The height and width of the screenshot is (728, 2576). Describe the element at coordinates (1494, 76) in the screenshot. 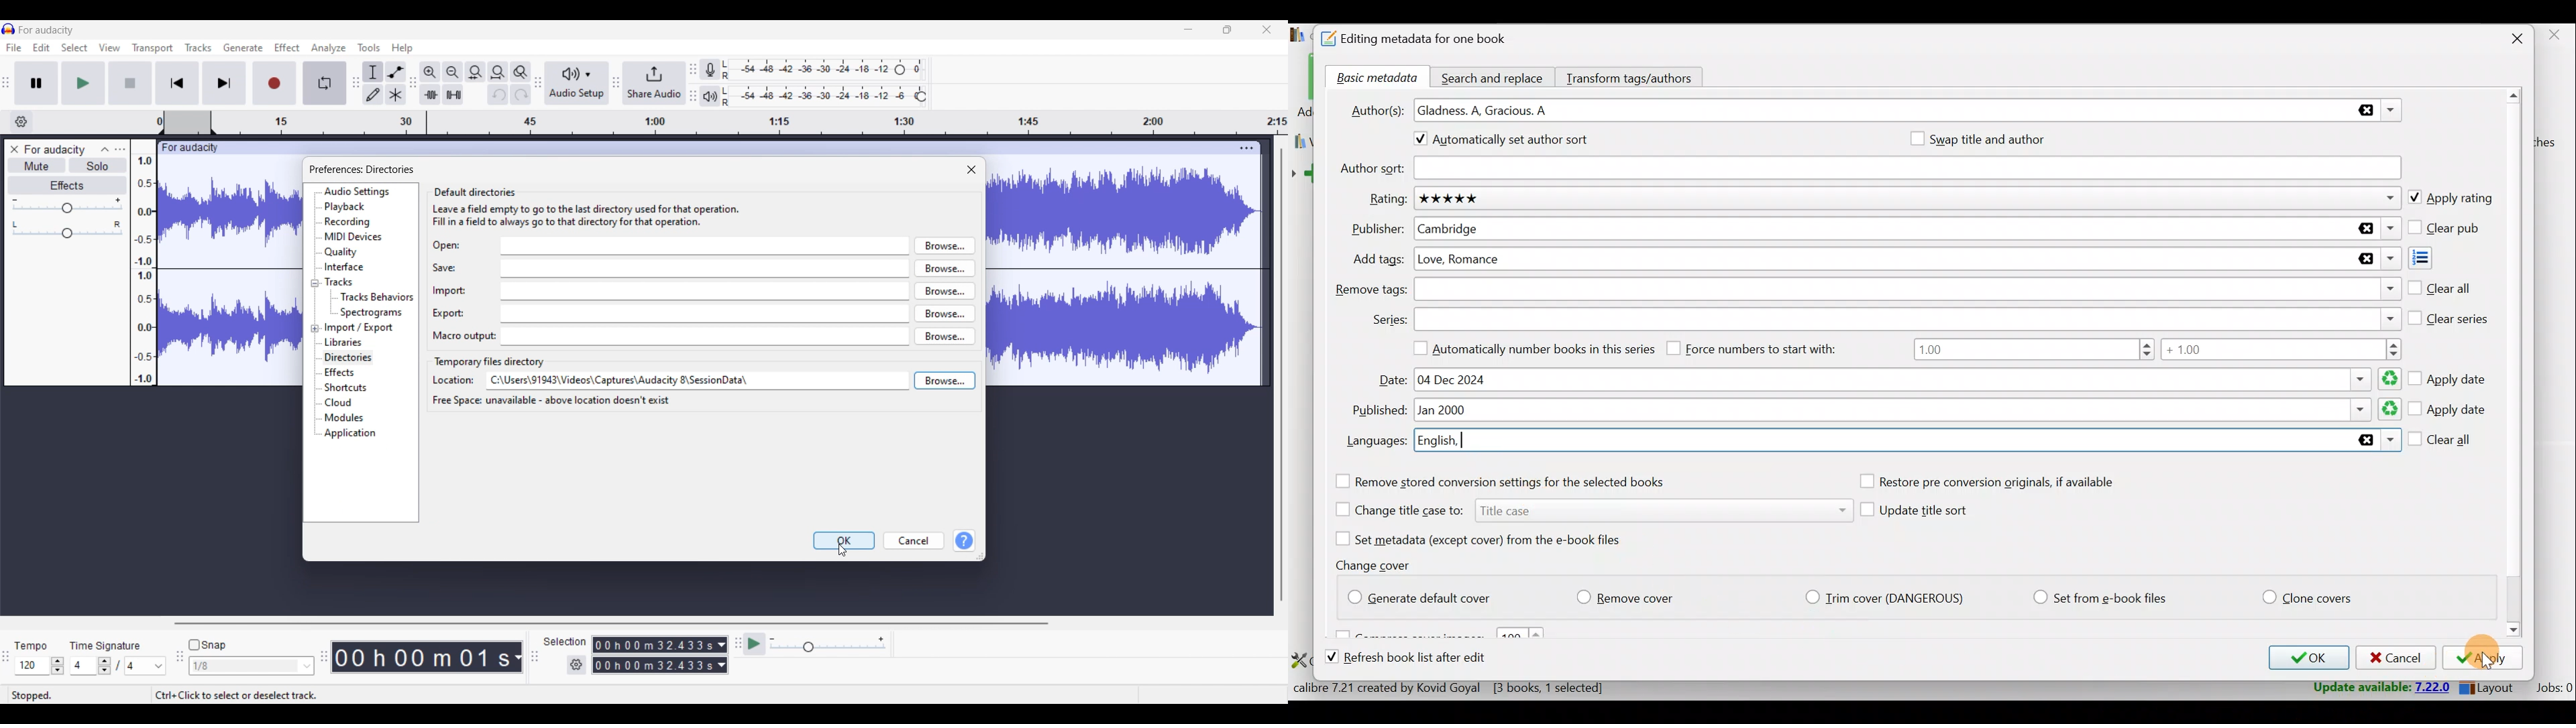

I see `Search and replace` at that location.